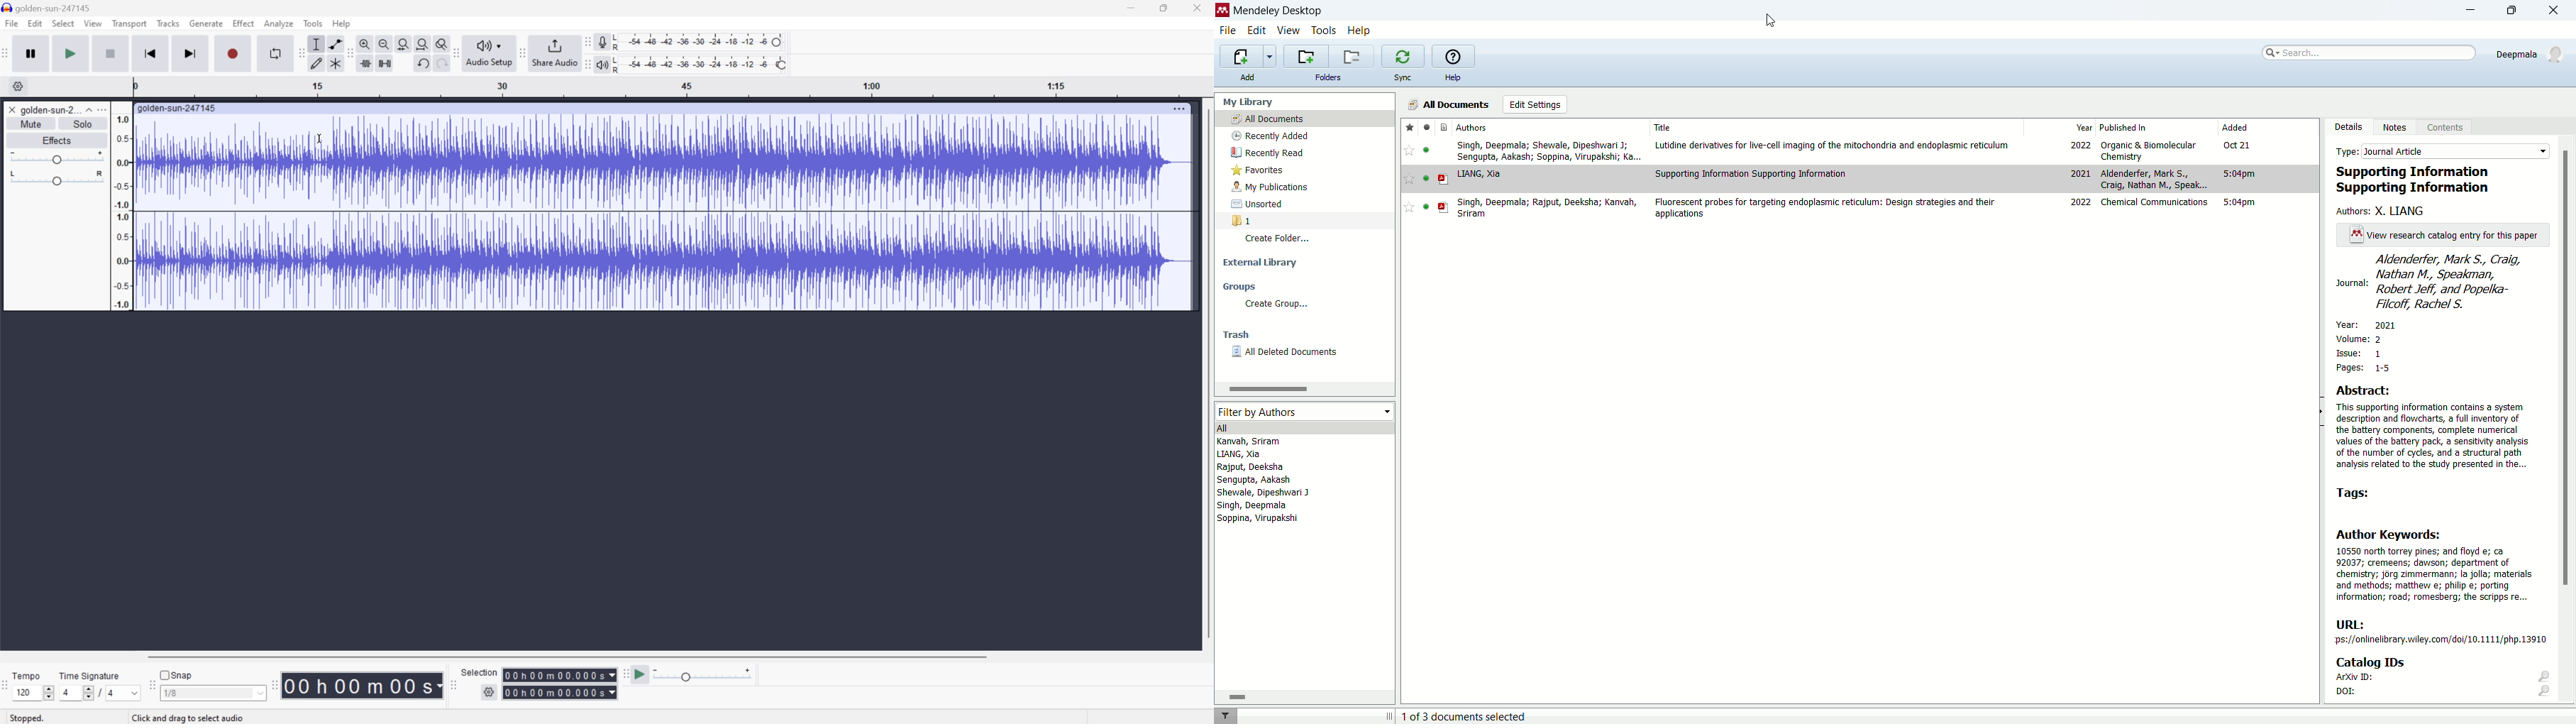 The height and width of the screenshot is (728, 2576). I want to click on Supporting Information Supporting Information, so click(1752, 173).